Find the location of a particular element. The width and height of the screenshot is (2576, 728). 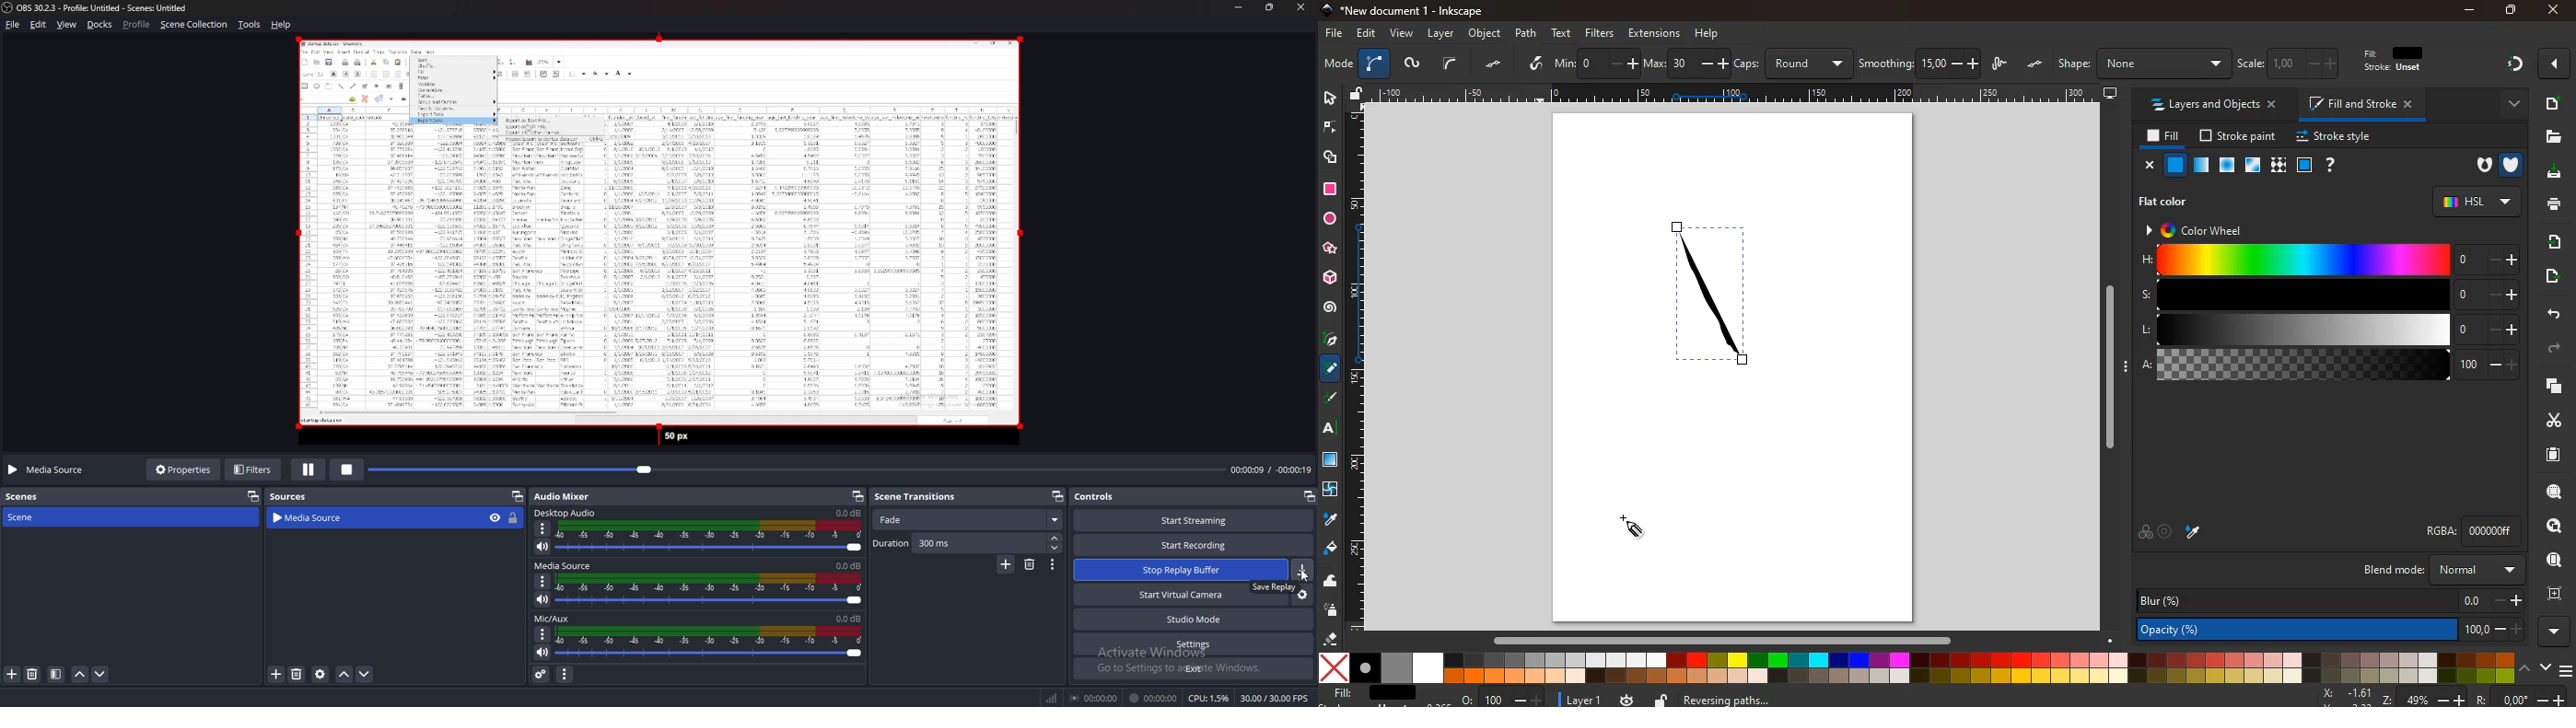

more is located at coordinates (2557, 64).